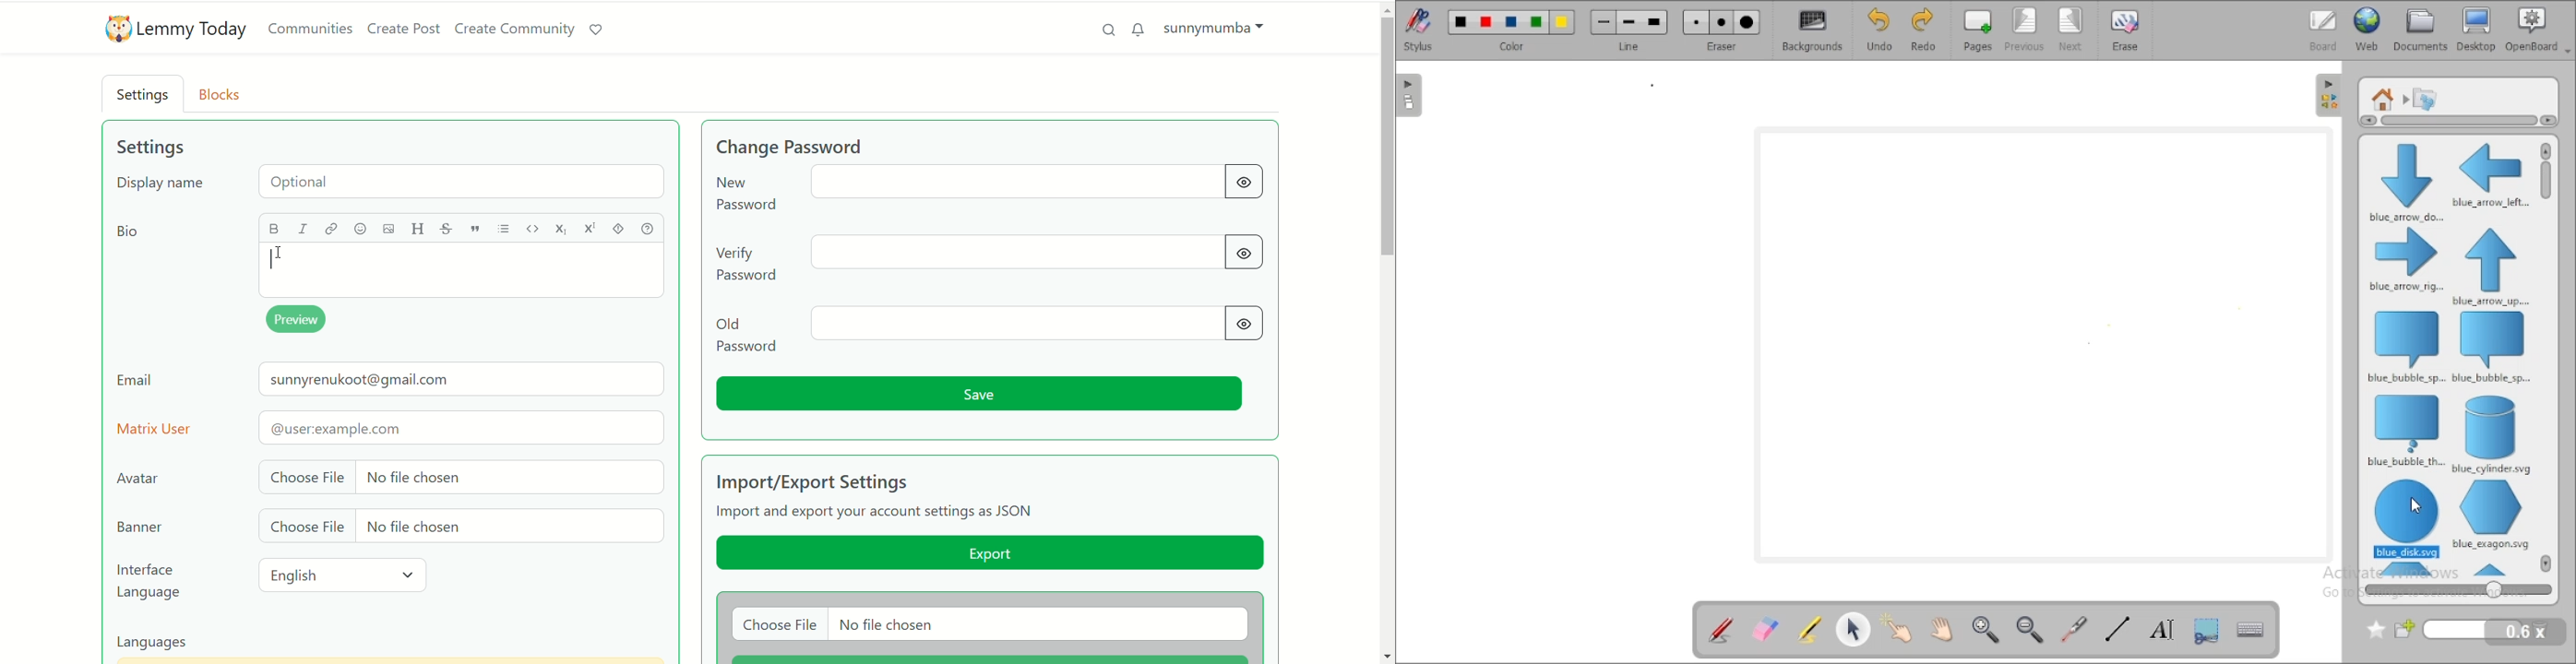 The height and width of the screenshot is (672, 2576). What do you see at coordinates (842, 481) in the screenshot?
I see `import/export settings` at bounding box center [842, 481].